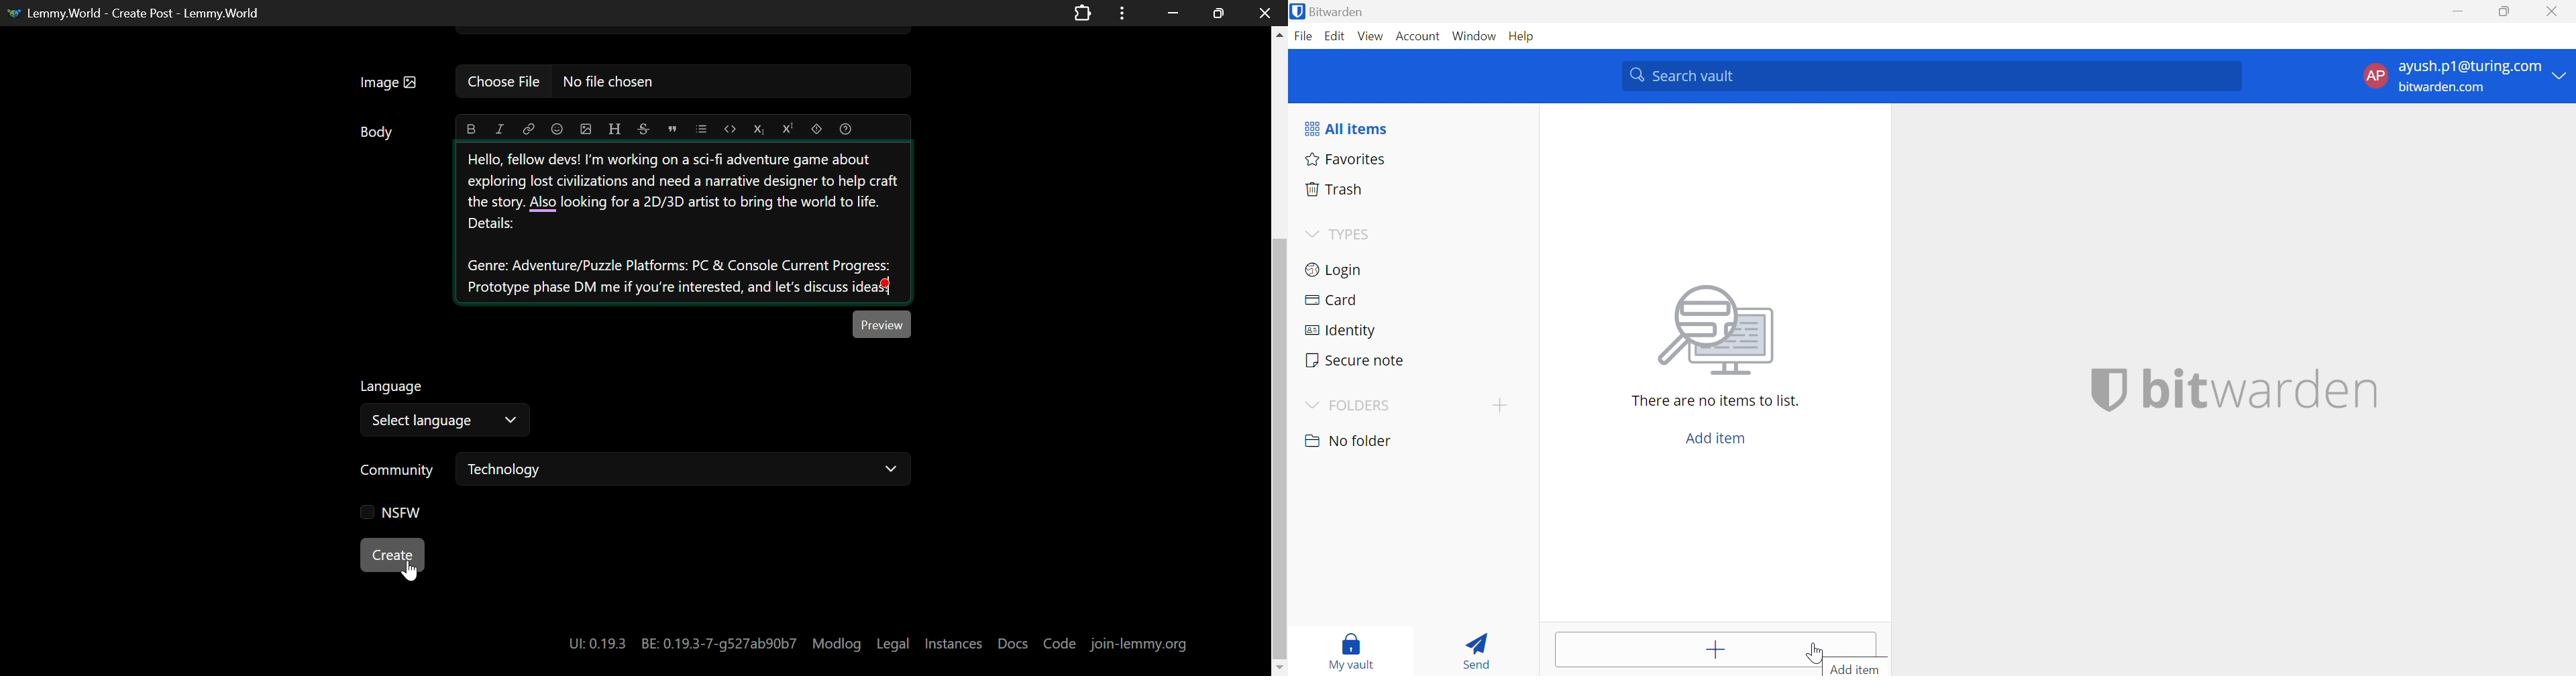 The image size is (2576, 700). Describe the element at coordinates (882, 324) in the screenshot. I see `Preview` at that location.